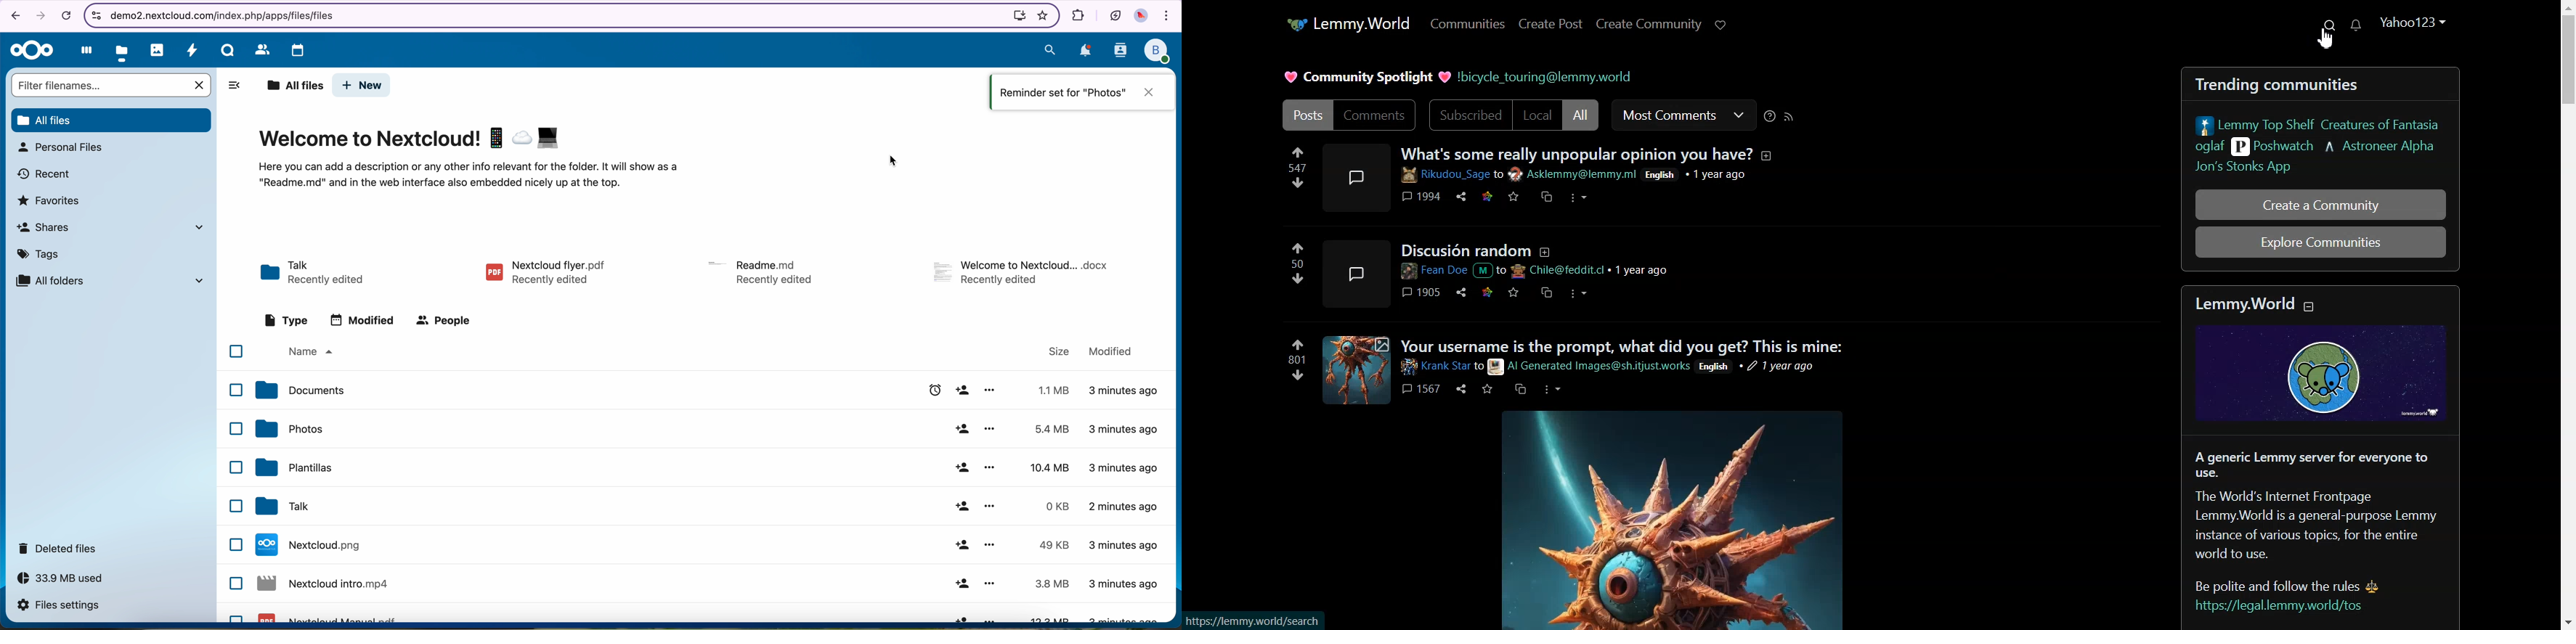 This screenshot has height=644, width=2576. I want to click on 0, so click(1050, 506).